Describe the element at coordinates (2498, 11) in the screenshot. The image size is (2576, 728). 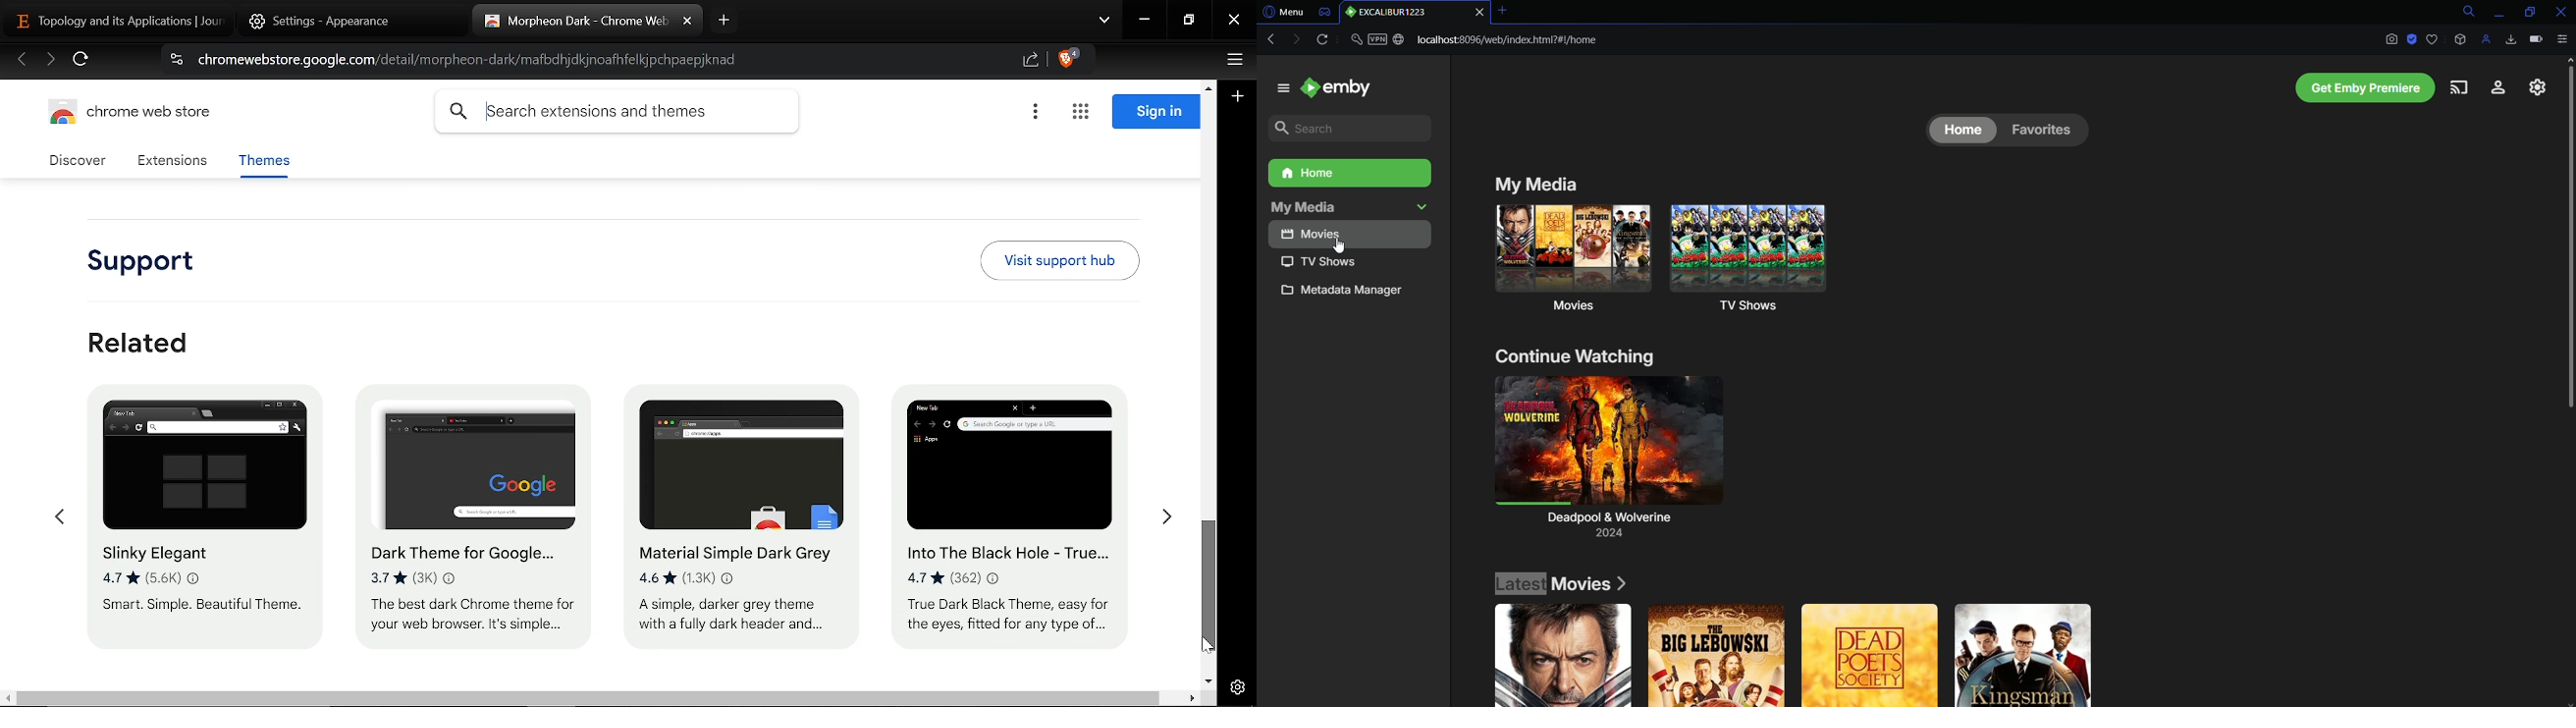
I see `Minimize` at that location.